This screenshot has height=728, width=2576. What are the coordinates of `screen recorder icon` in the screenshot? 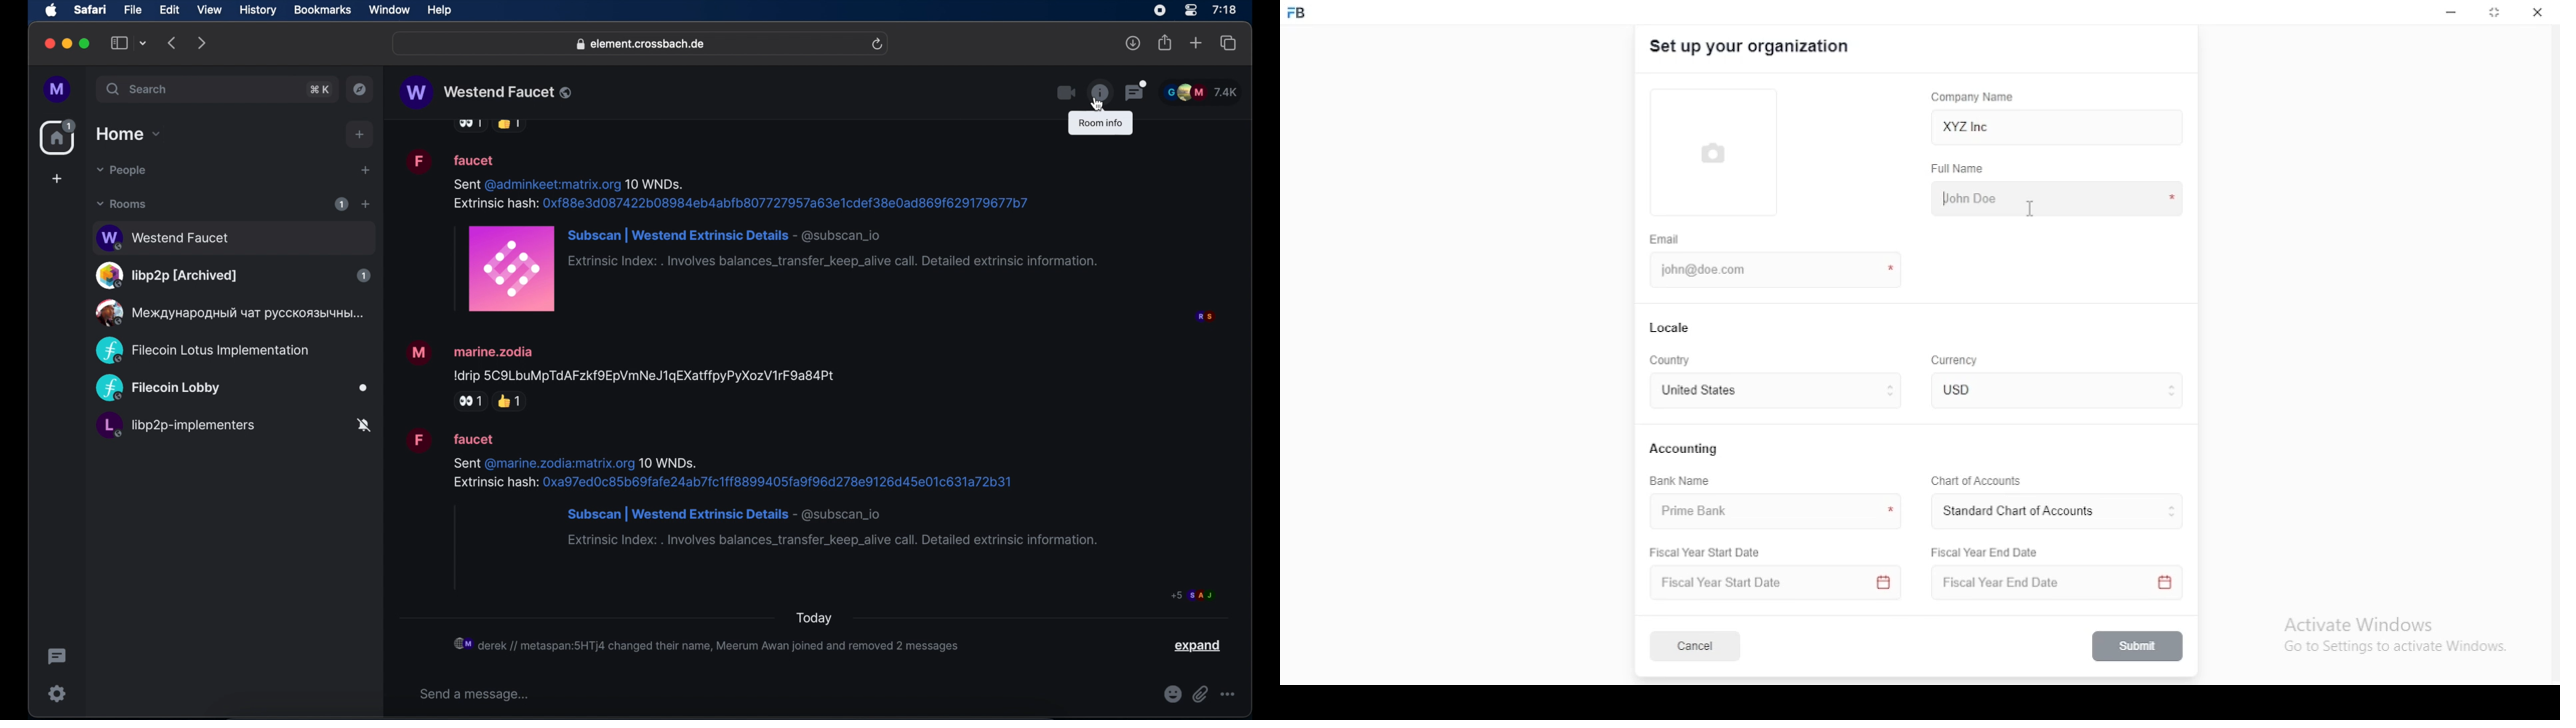 It's located at (1159, 11).